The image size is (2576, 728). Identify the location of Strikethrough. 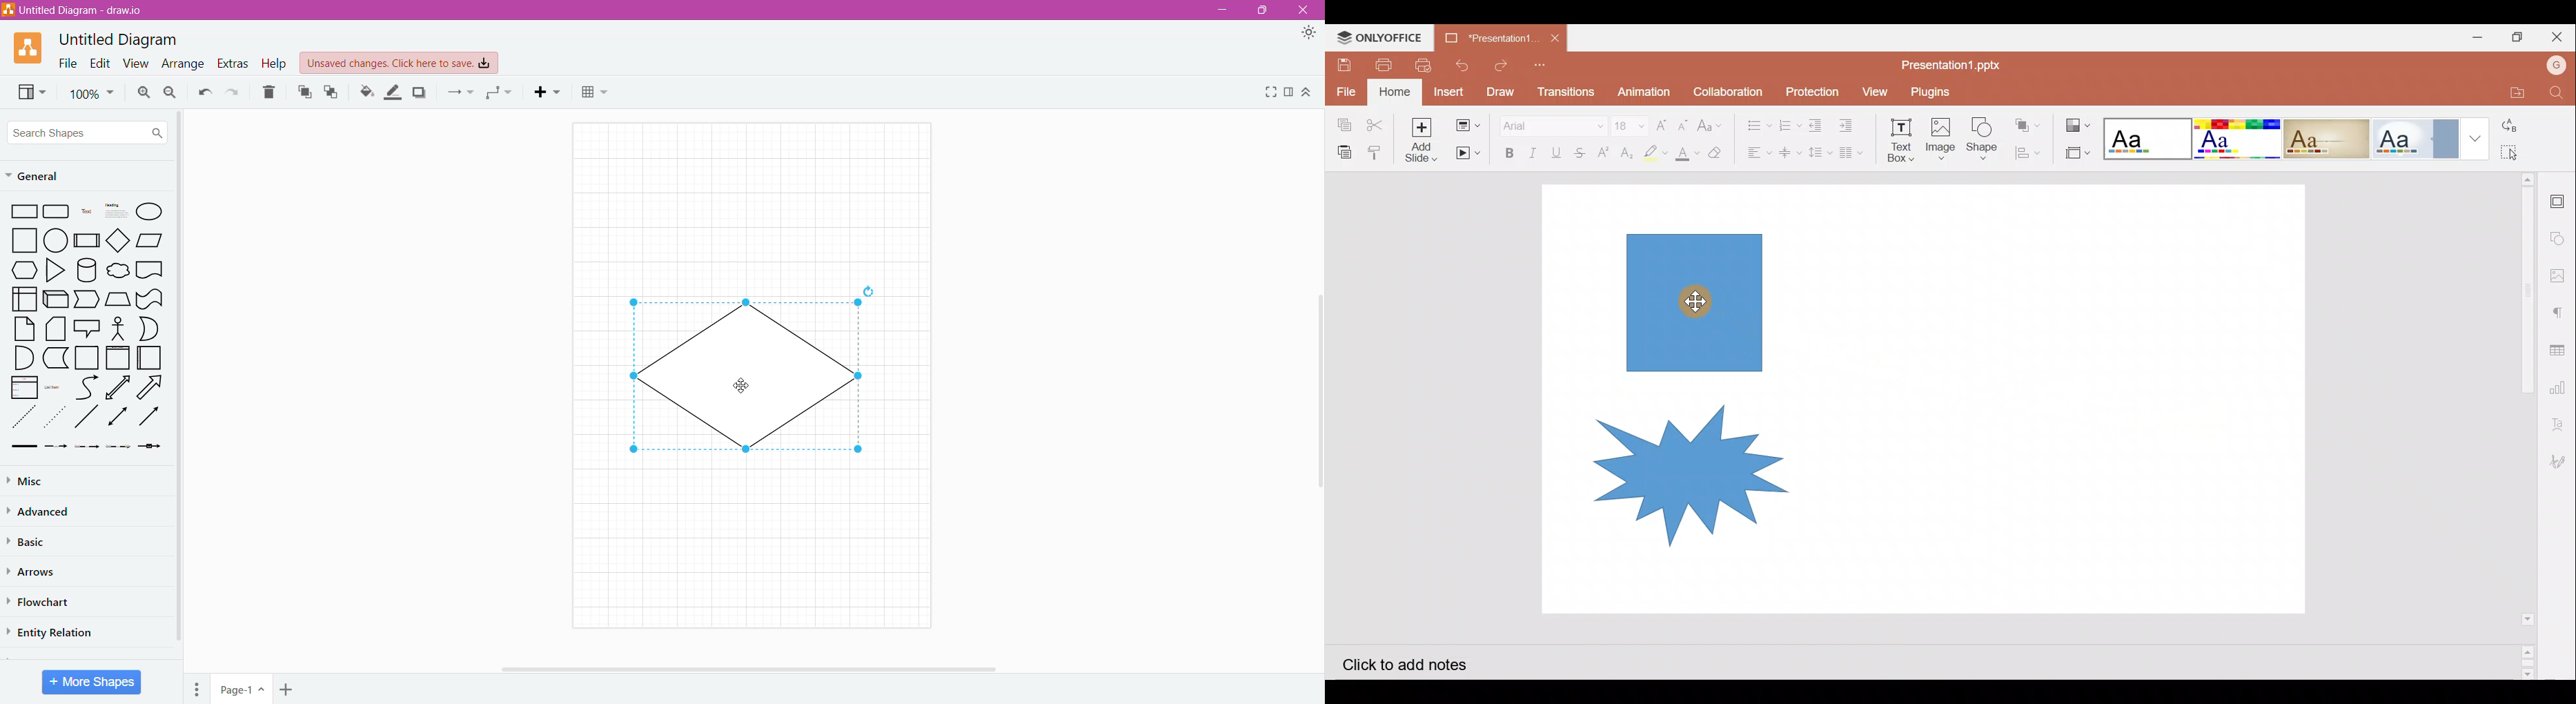
(1583, 151).